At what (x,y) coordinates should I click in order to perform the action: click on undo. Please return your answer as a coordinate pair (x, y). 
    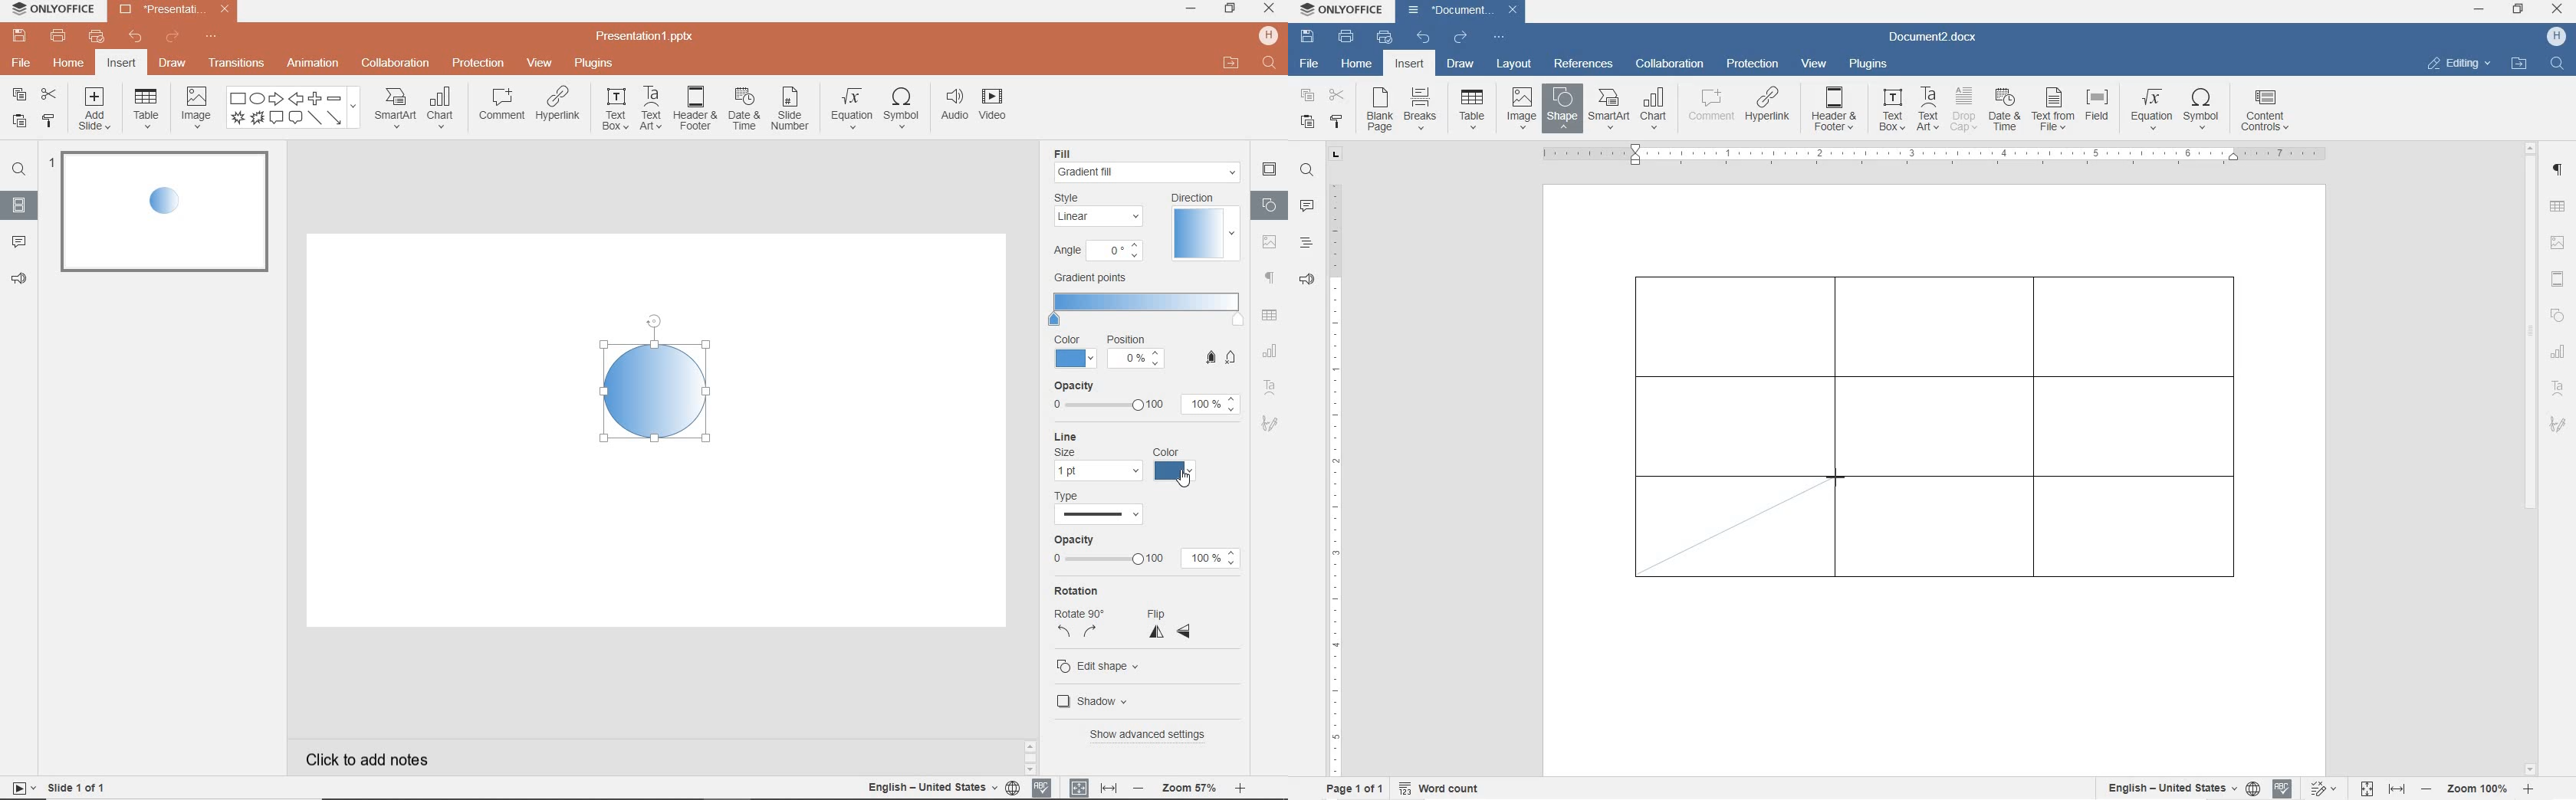
    Looking at the image, I should click on (137, 38).